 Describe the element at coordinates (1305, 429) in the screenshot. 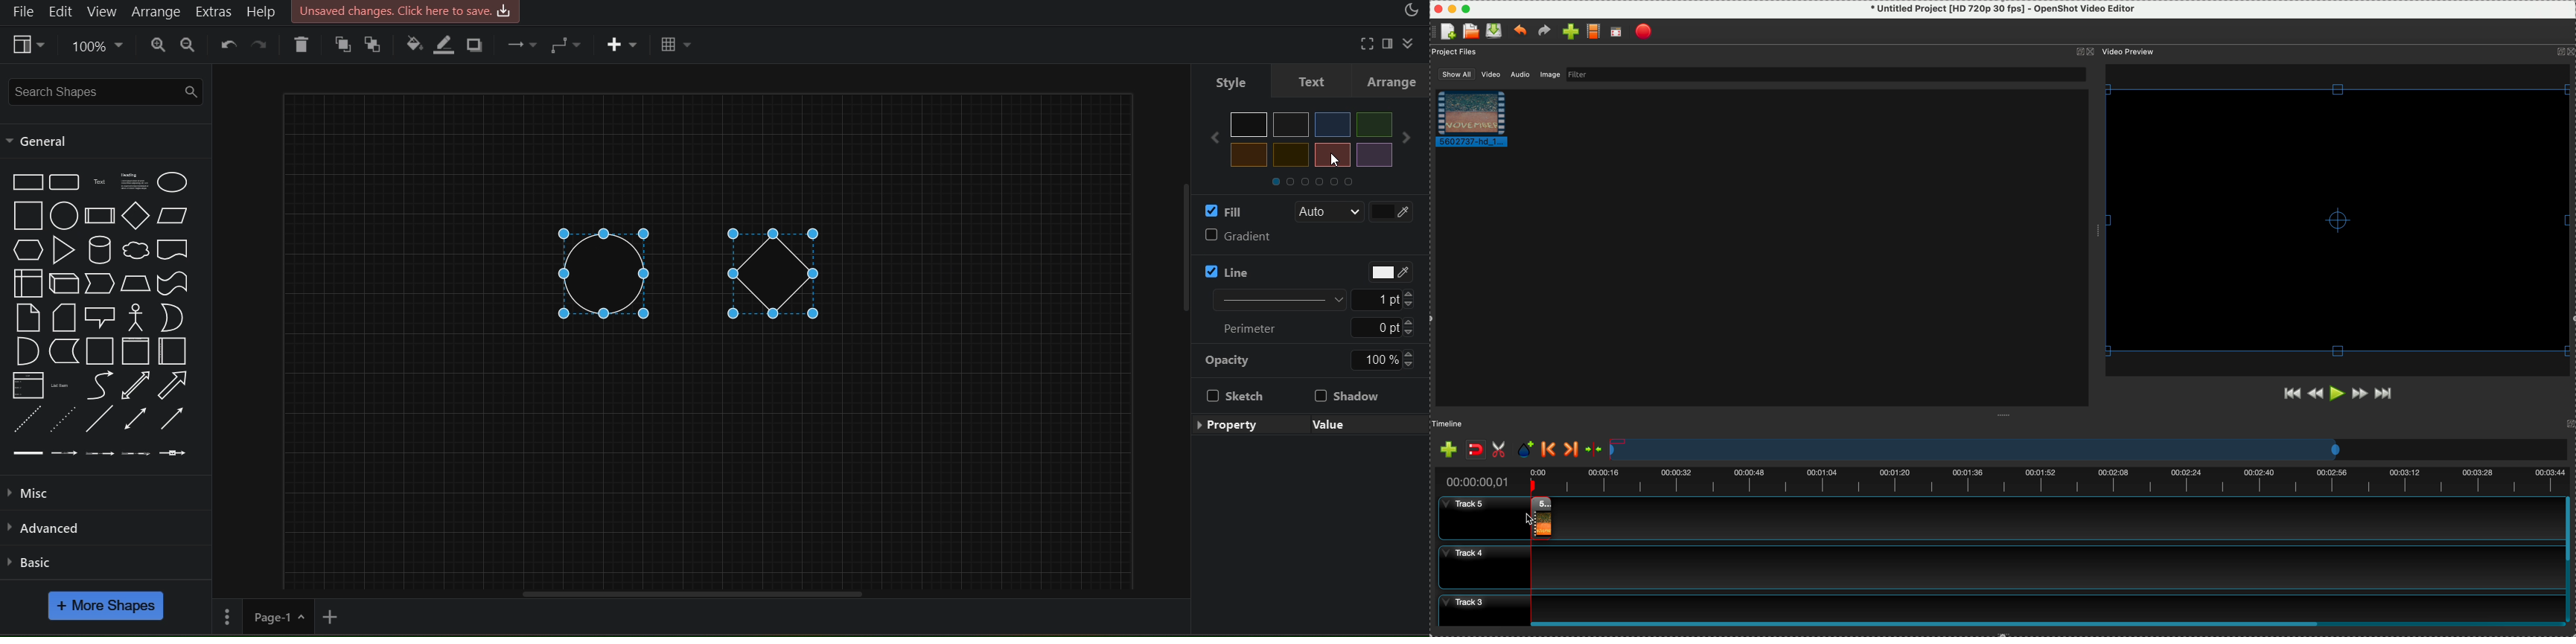

I see `edit` at that location.